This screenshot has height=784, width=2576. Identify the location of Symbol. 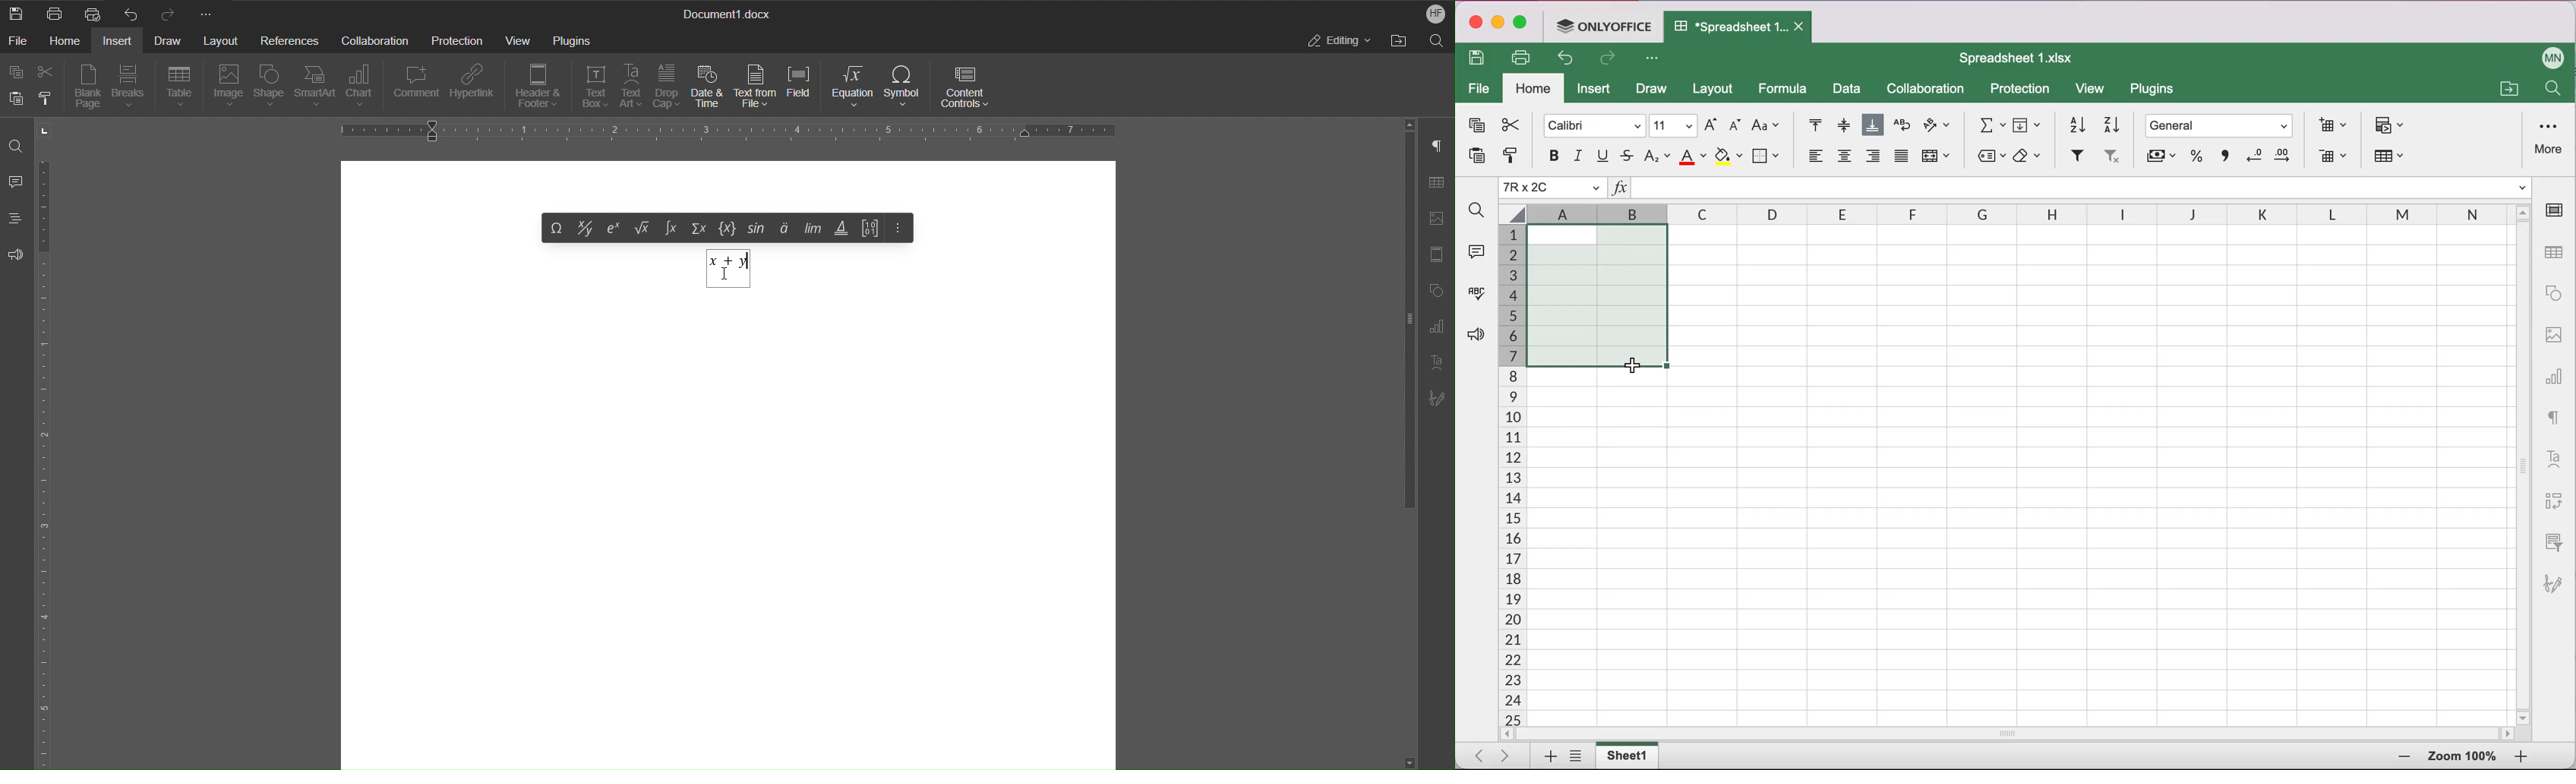
(554, 228).